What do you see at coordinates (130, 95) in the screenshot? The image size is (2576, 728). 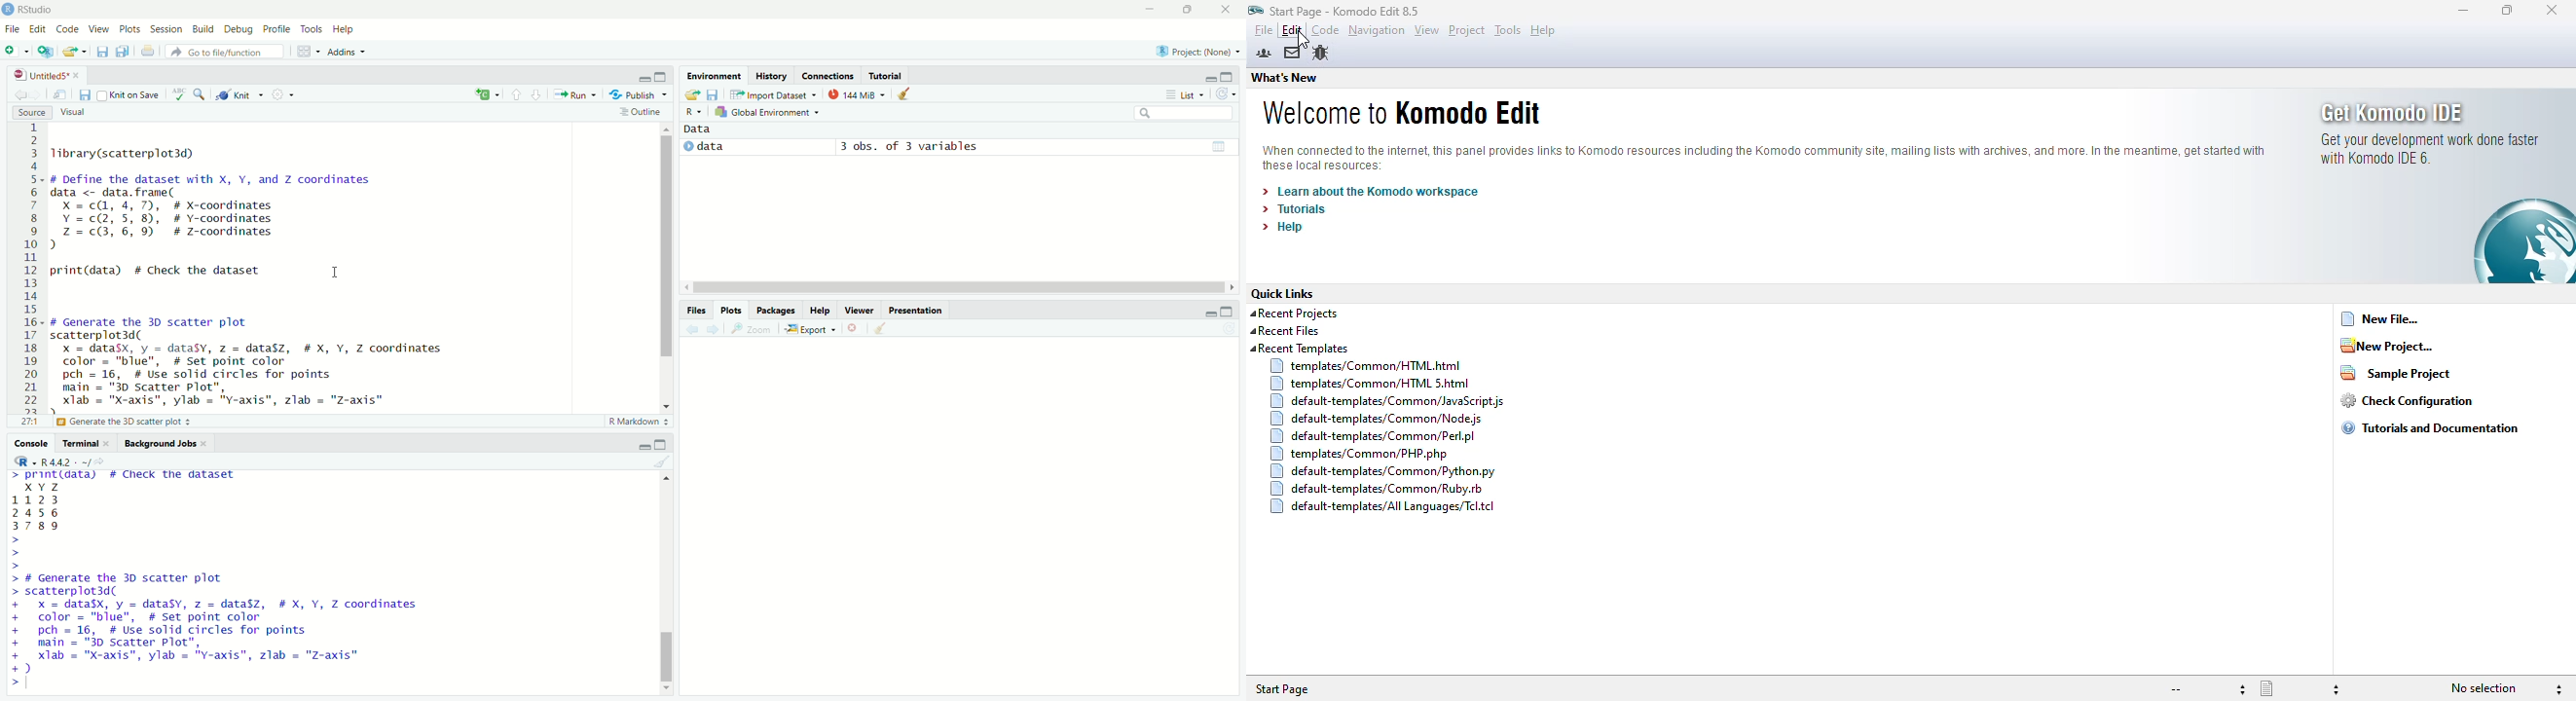 I see `Knit on Save` at bounding box center [130, 95].